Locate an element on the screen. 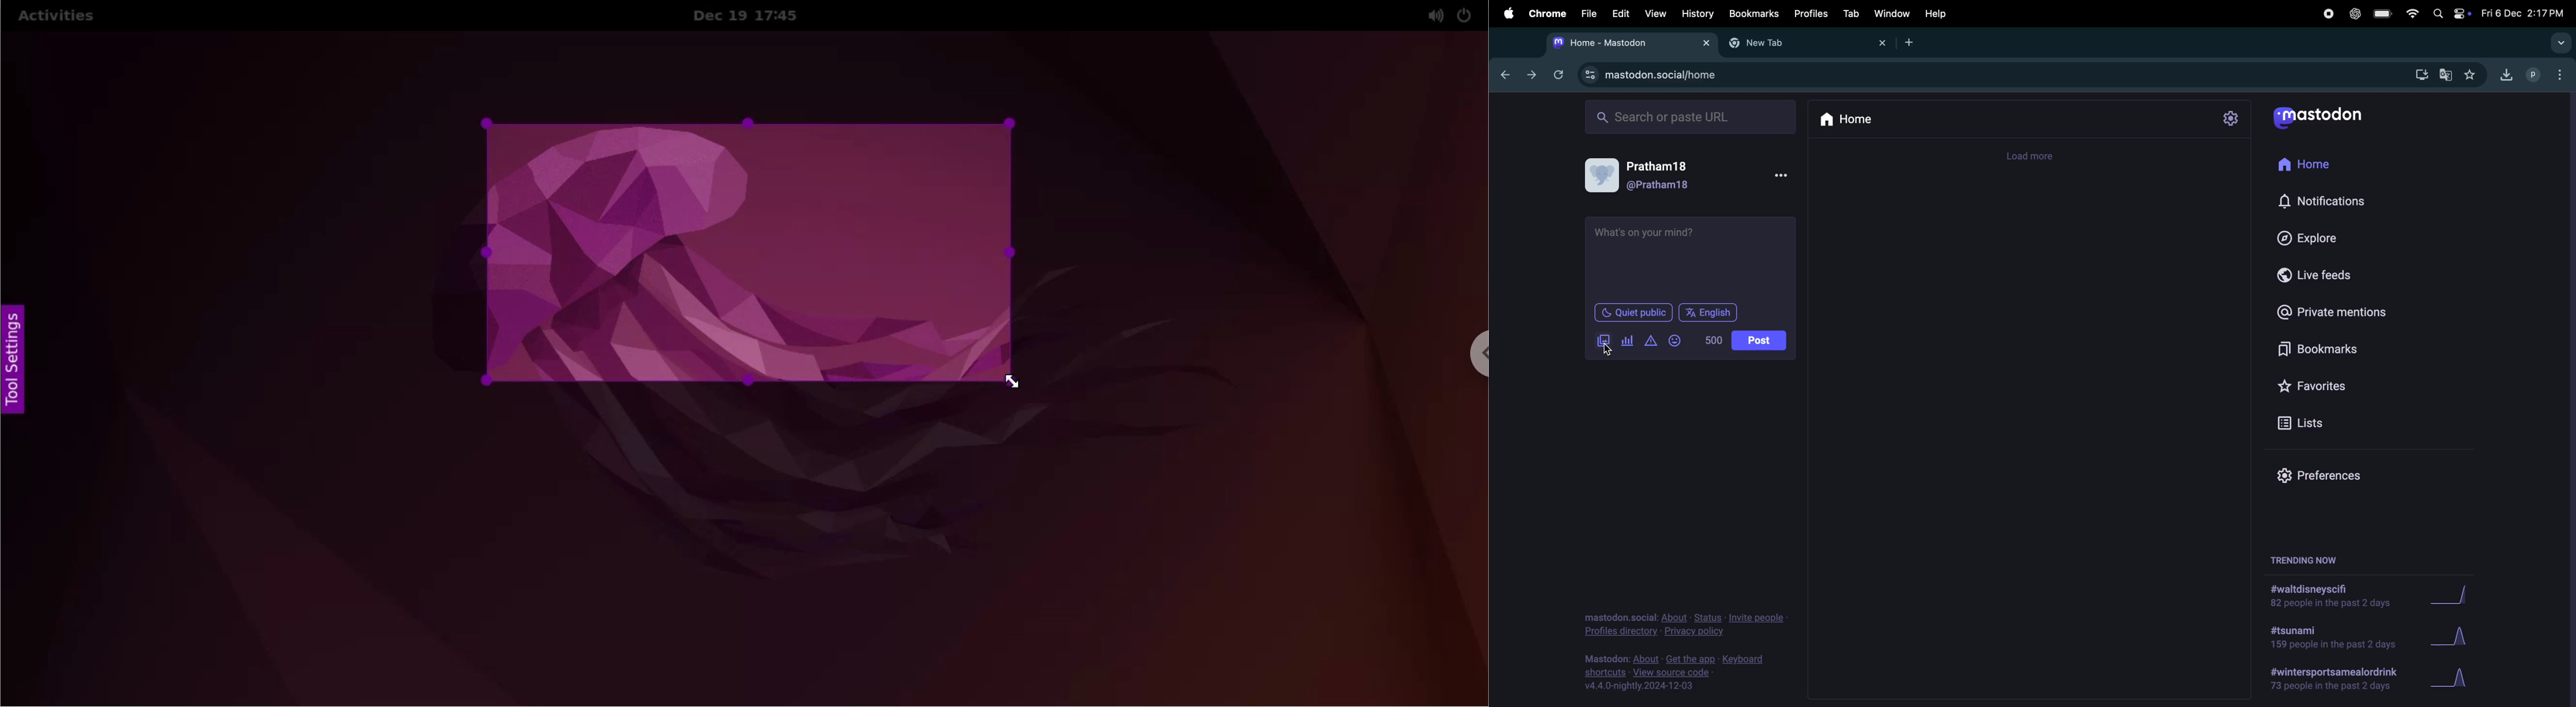 The height and width of the screenshot is (728, 2576). help is located at coordinates (1936, 14).